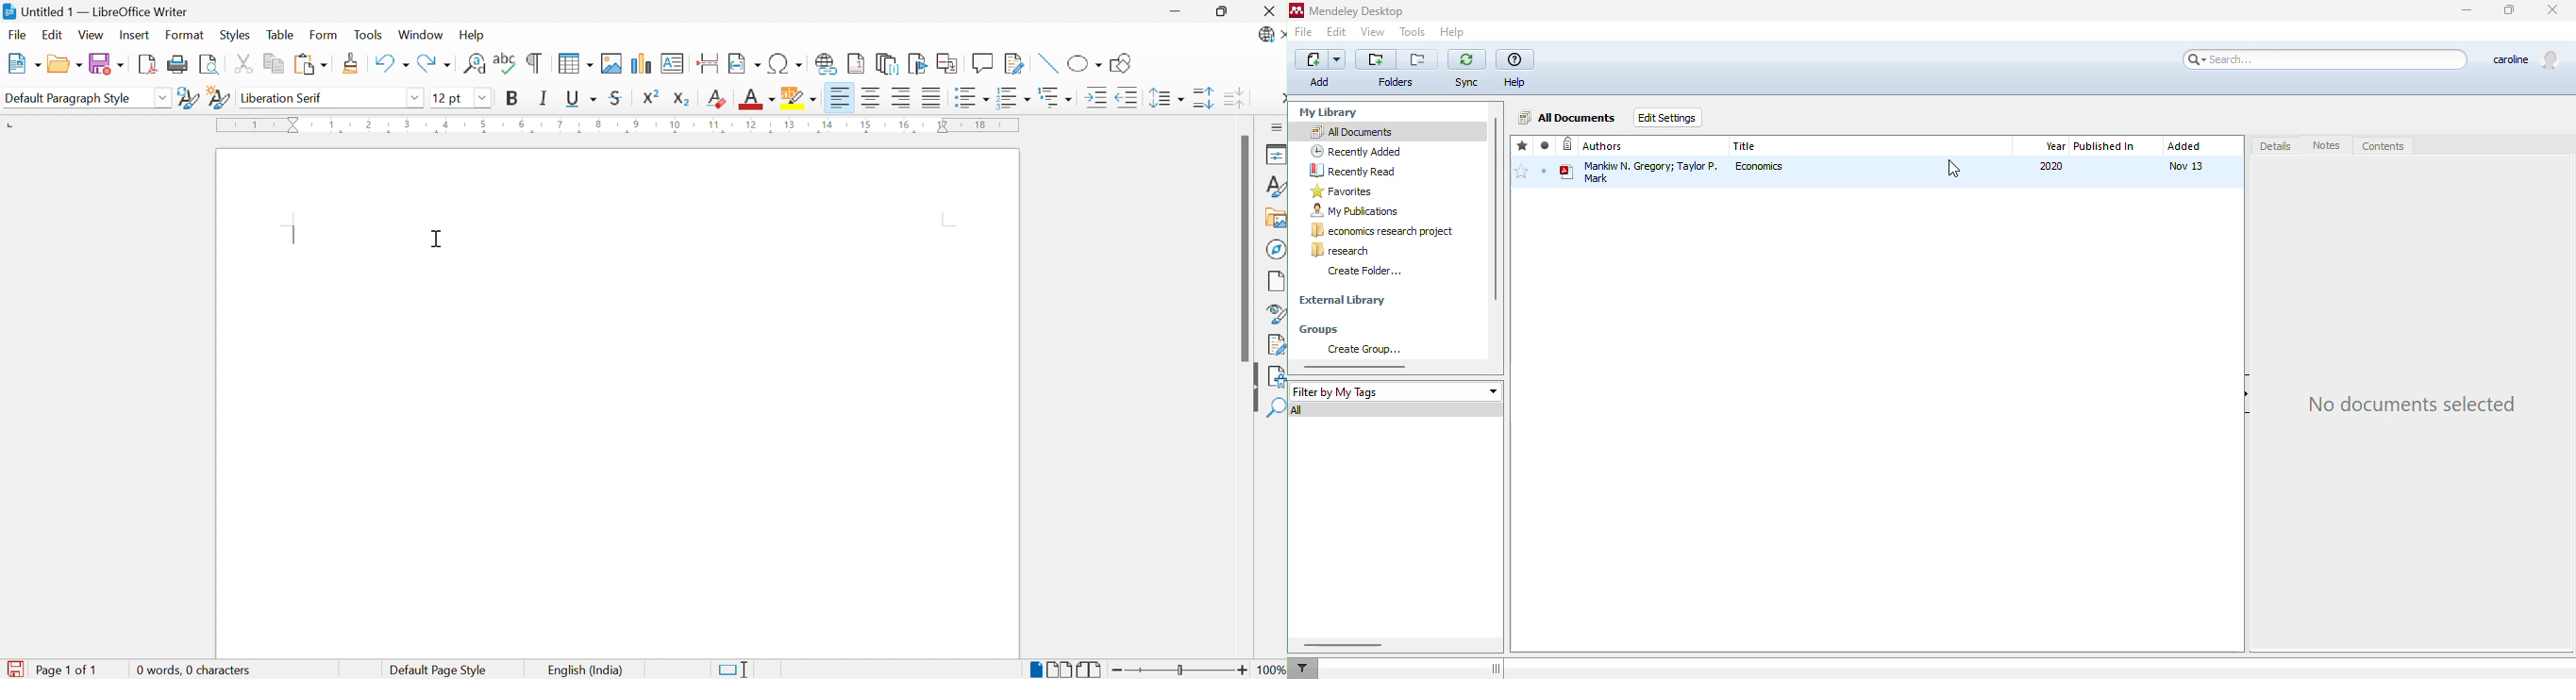 The height and width of the screenshot is (700, 2576). Describe the element at coordinates (584, 670) in the screenshot. I see `English (India)` at that location.